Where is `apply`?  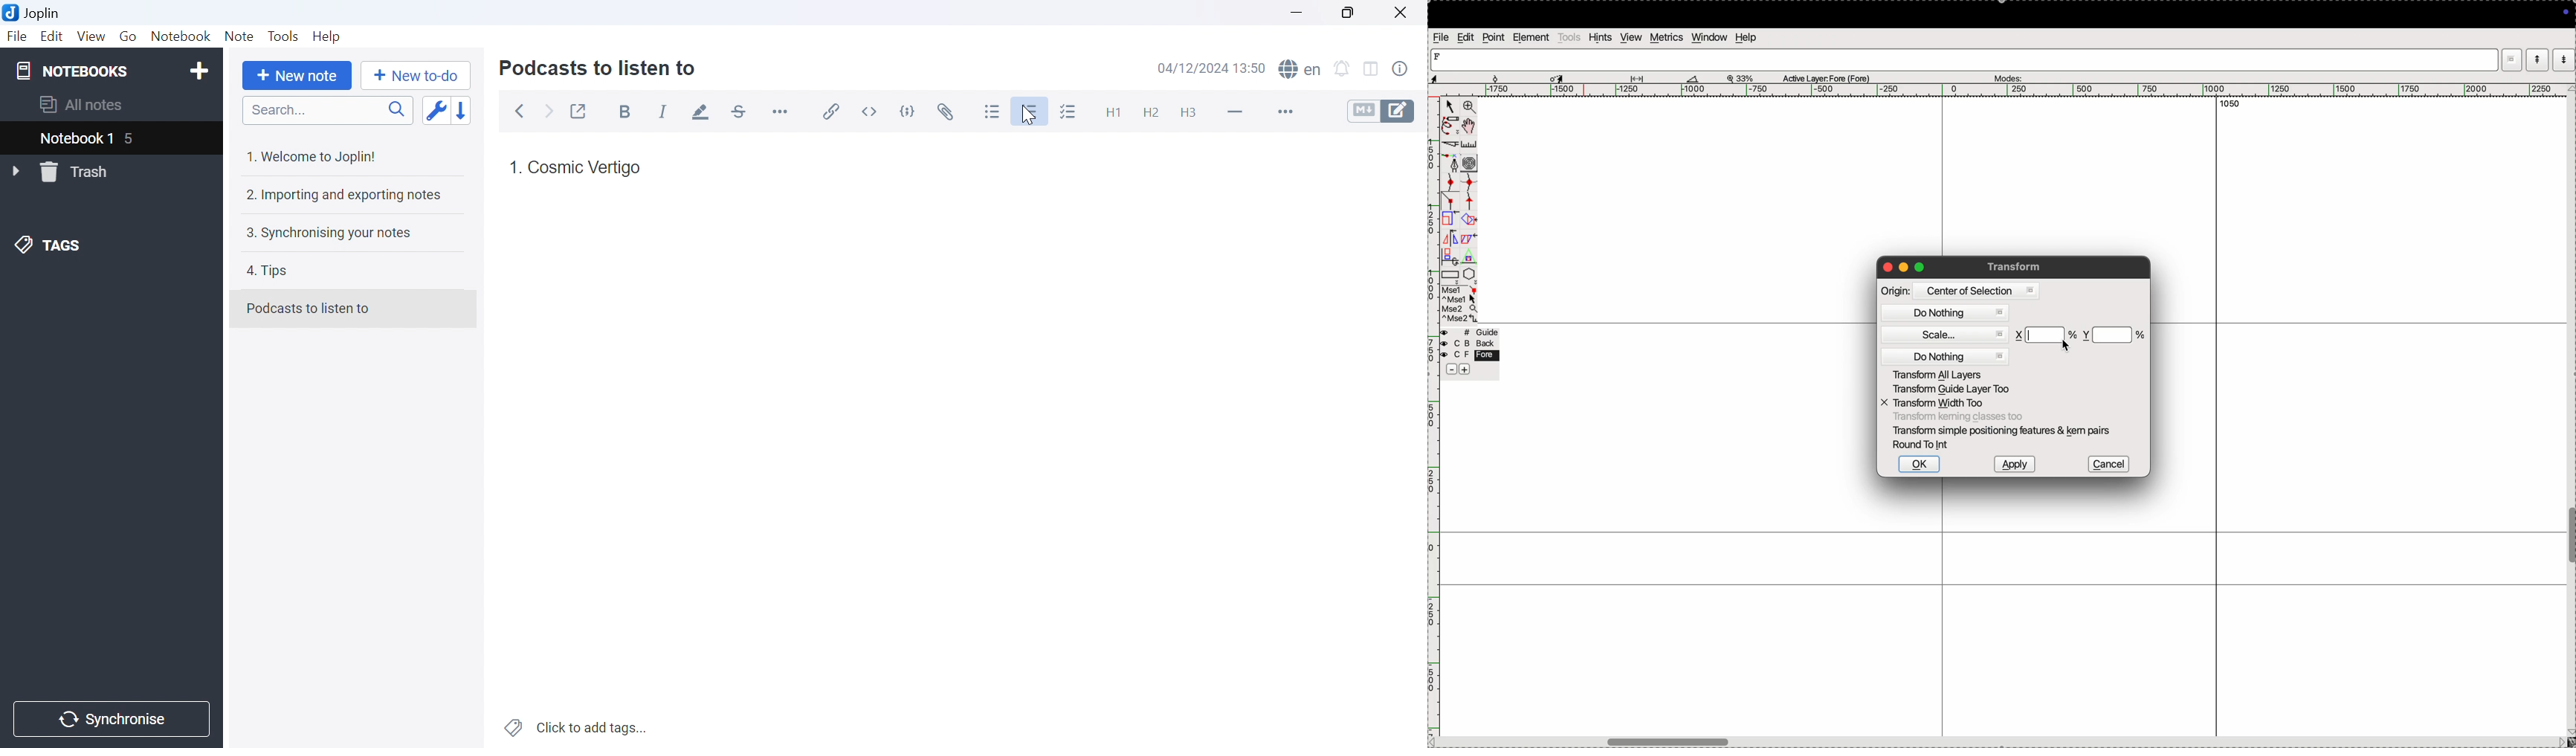
apply is located at coordinates (2014, 464).